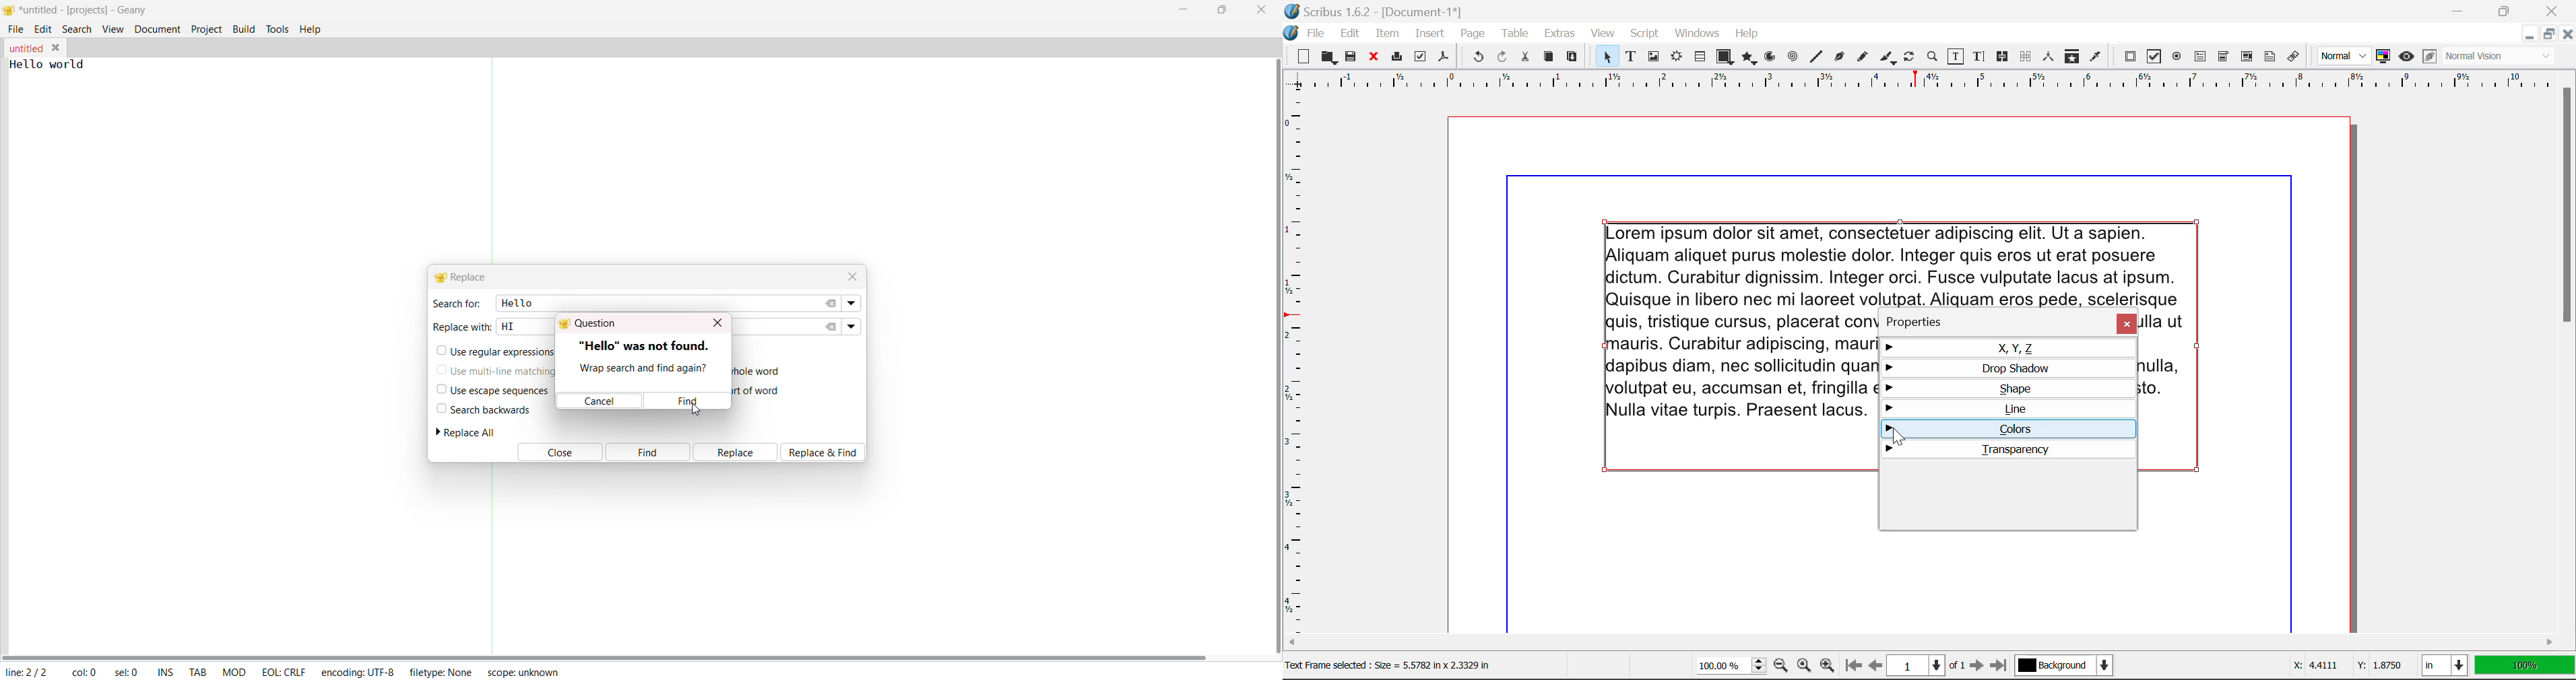  Describe the element at coordinates (2406, 57) in the screenshot. I see `Preview Mode` at that location.